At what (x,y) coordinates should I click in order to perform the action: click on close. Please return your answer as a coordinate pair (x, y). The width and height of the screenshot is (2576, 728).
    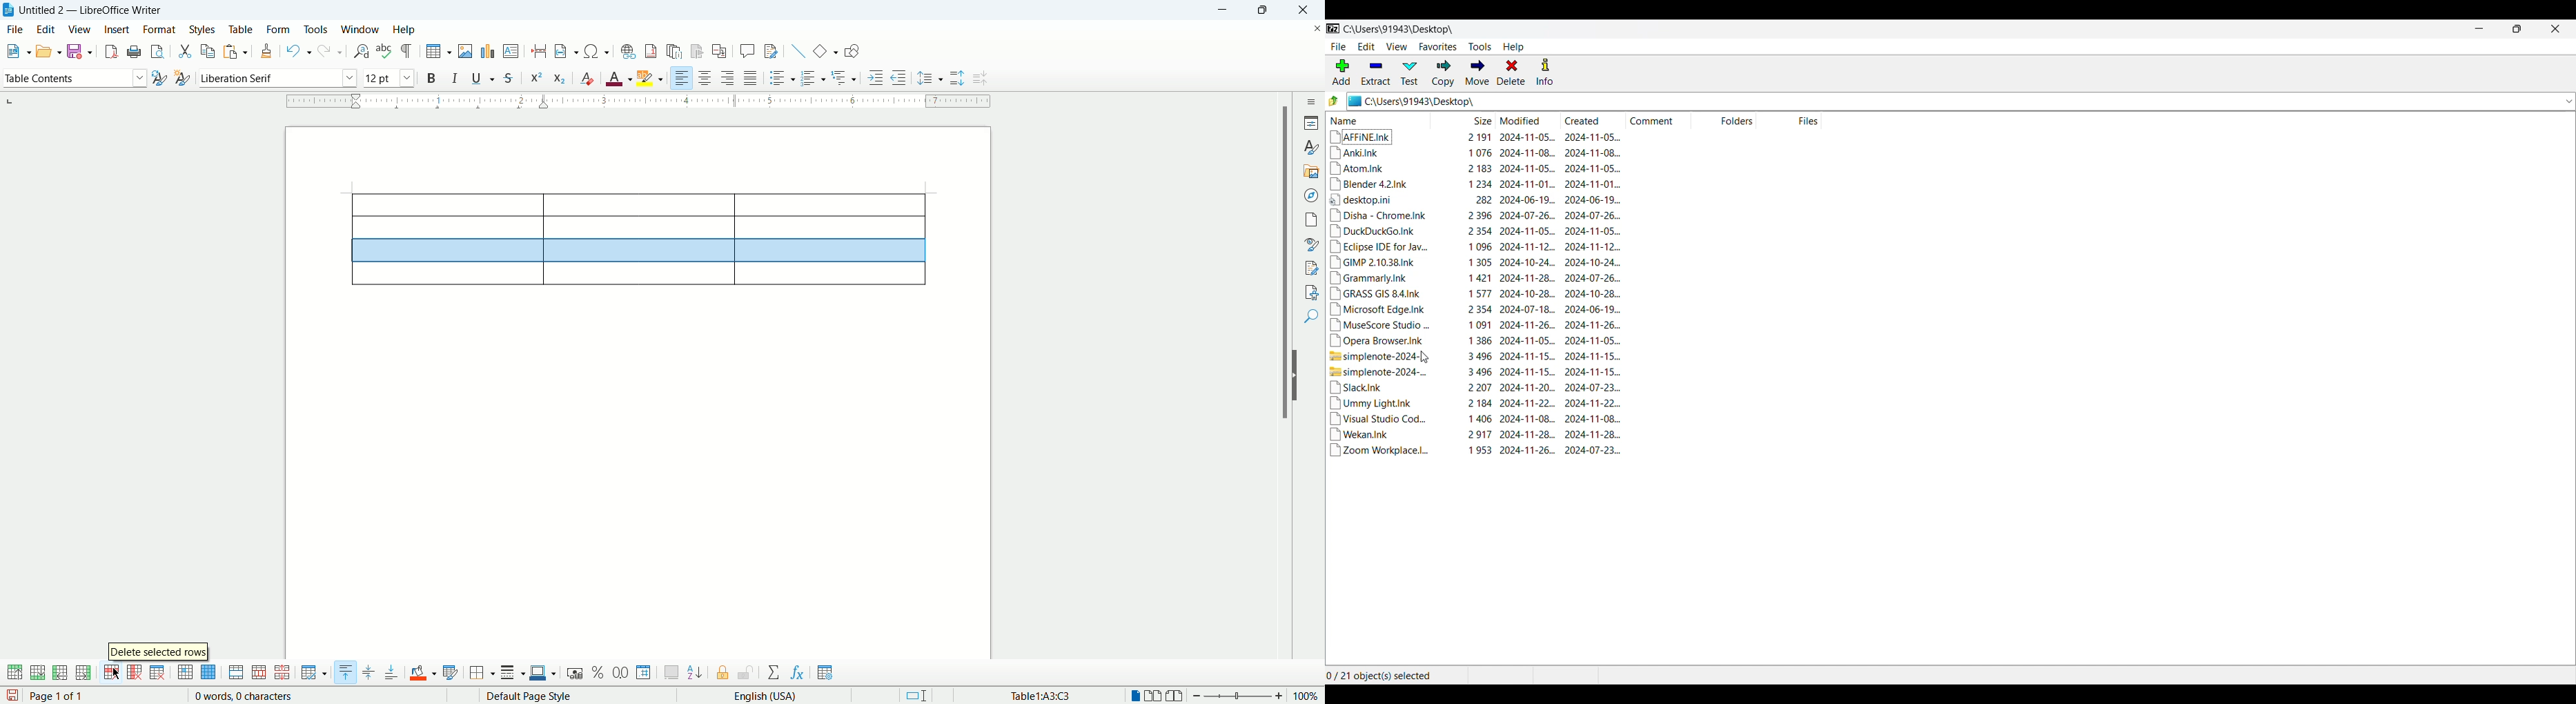
    Looking at the image, I should click on (1313, 29).